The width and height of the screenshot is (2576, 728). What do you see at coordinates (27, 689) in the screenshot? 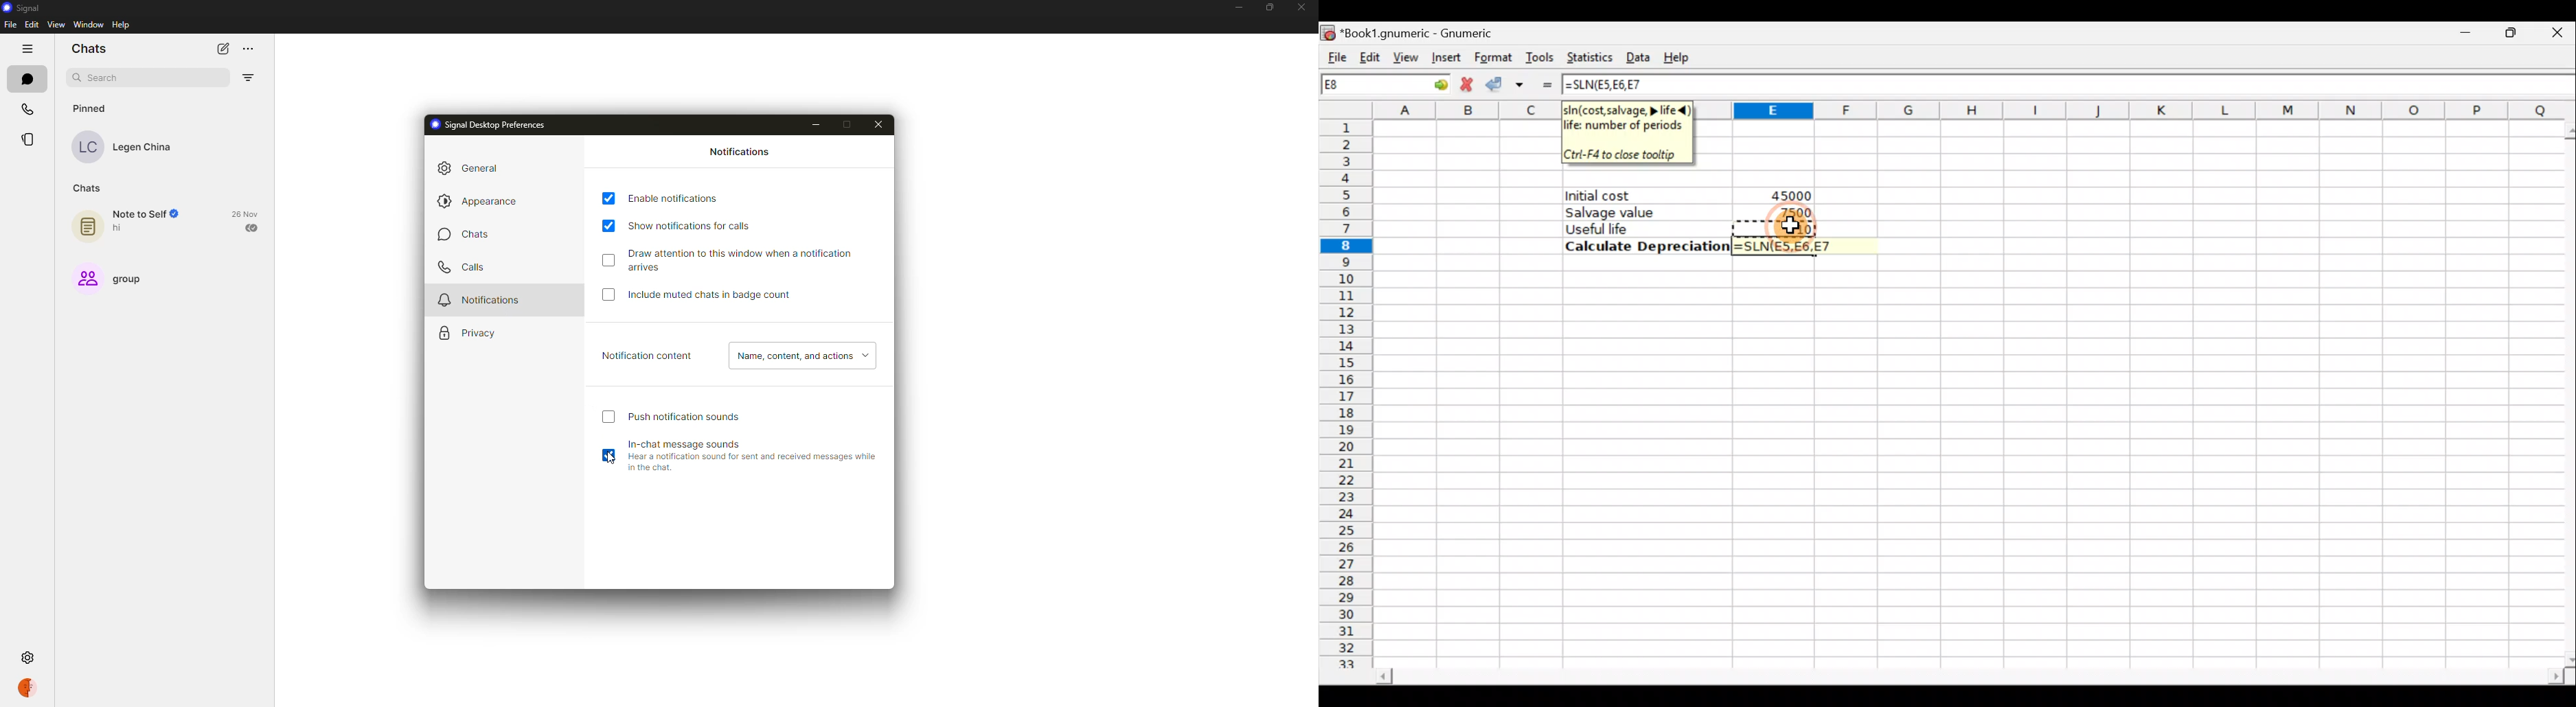
I see `profile` at bounding box center [27, 689].